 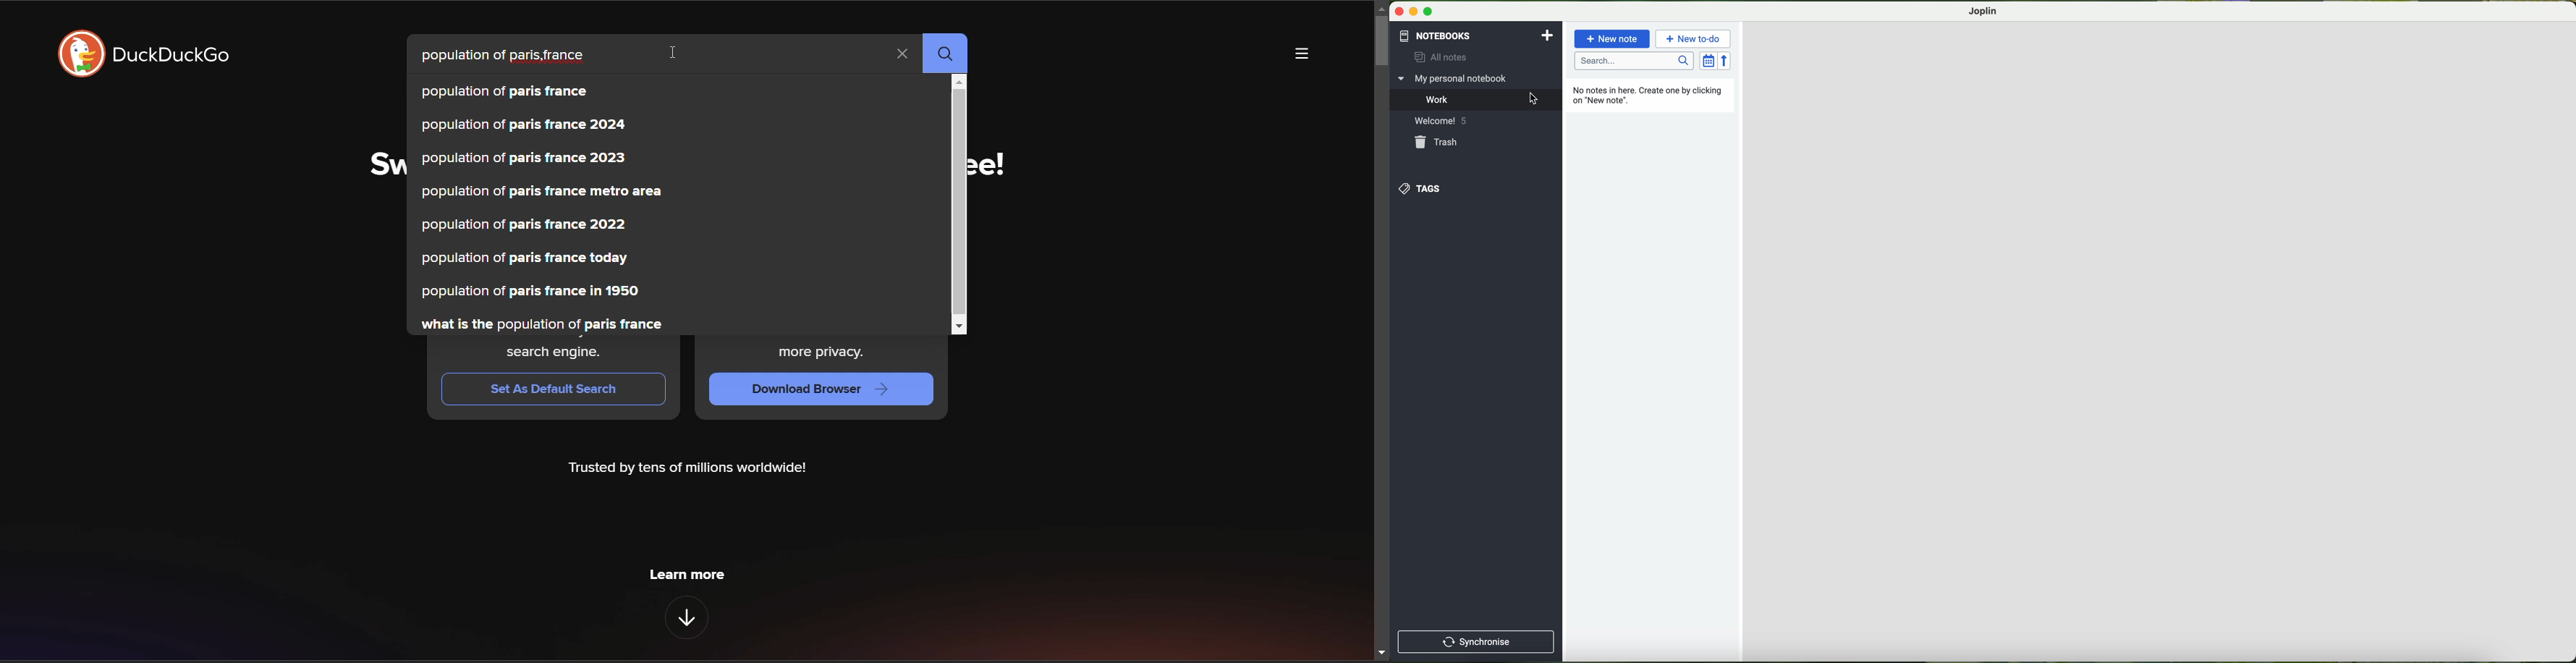 What do you see at coordinates (1635, 61) in the screenshot?
I see `search bar` at bounding box center [1635, 61].